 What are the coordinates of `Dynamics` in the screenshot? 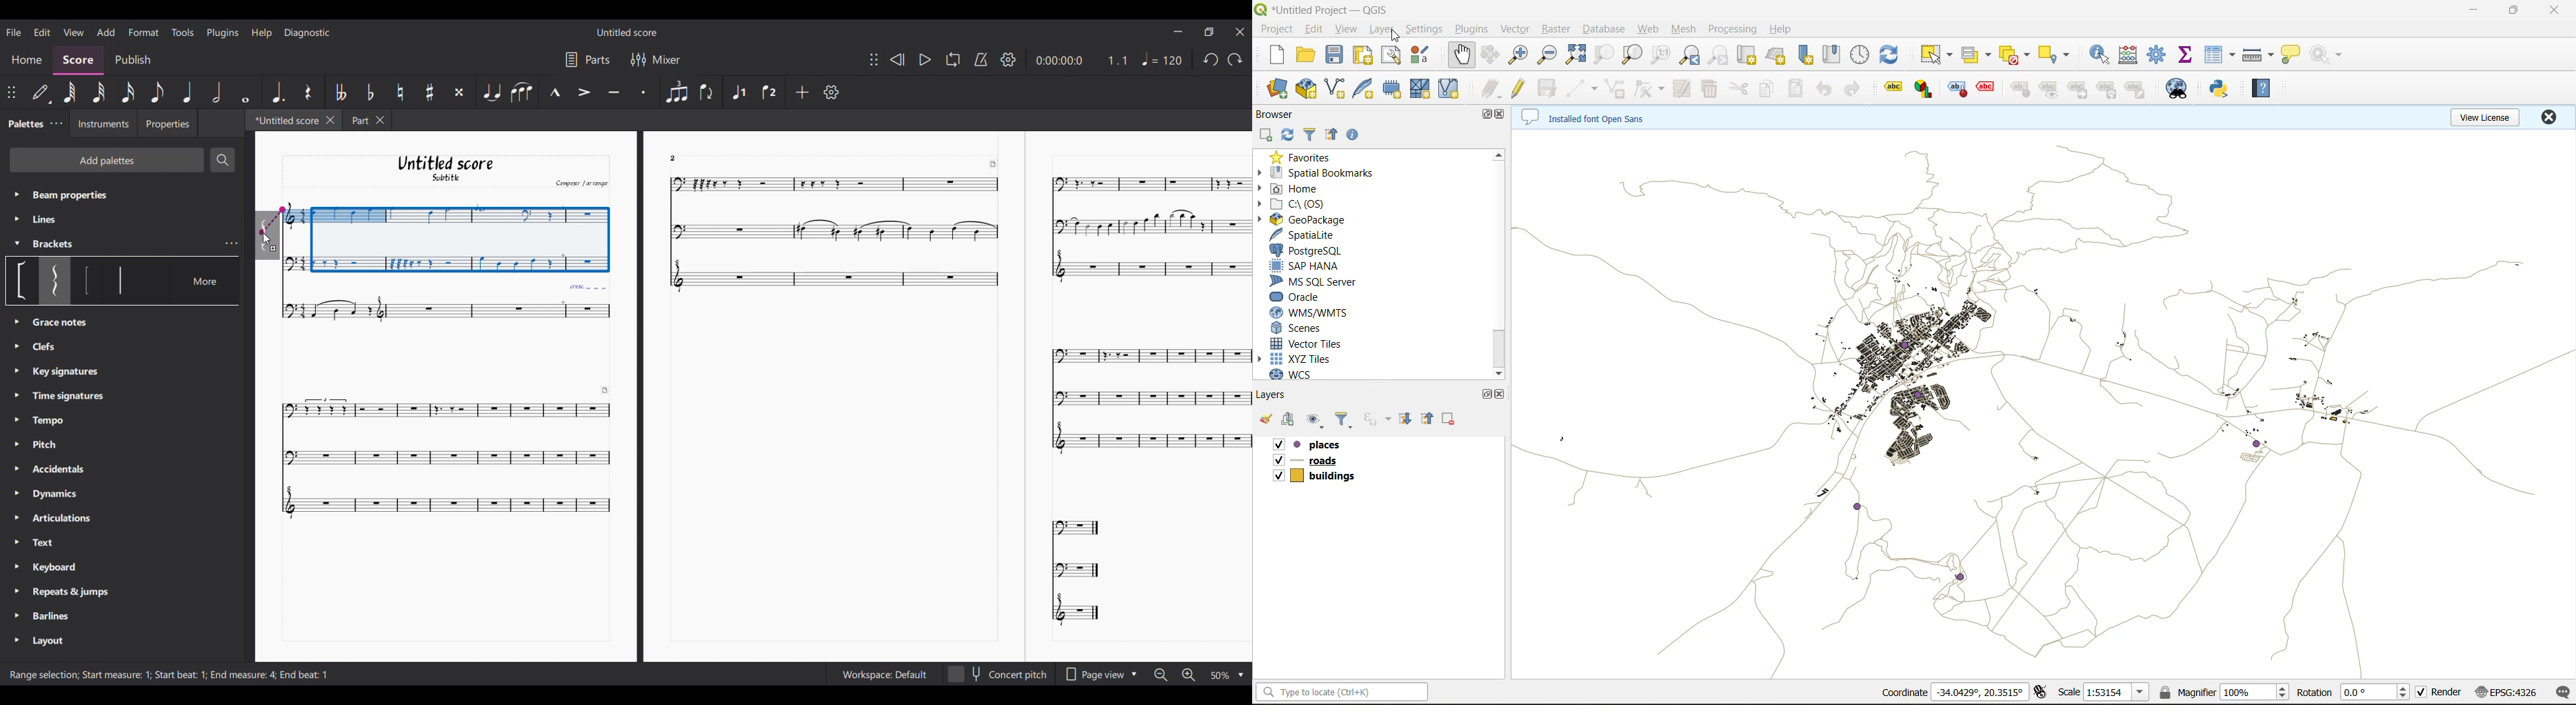 It's located at (64, 494).